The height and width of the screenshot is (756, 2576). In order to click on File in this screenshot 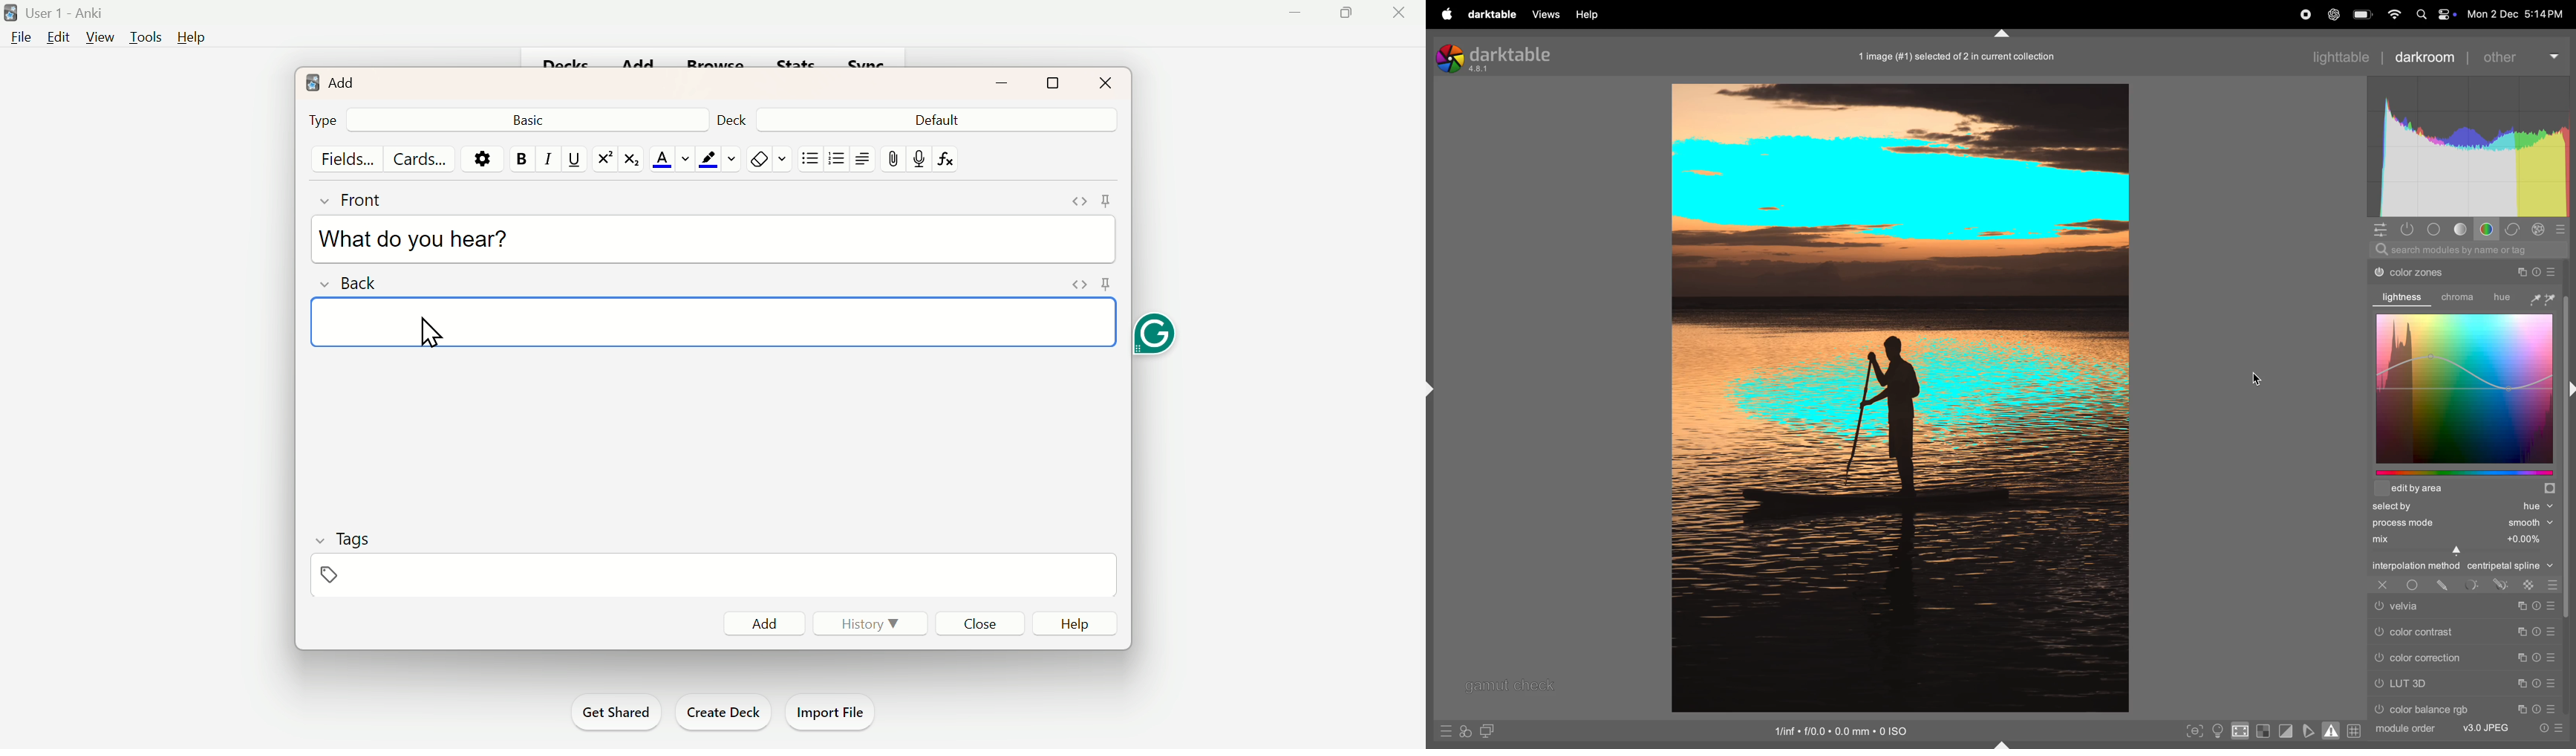, I will do `click(20, 40)`.